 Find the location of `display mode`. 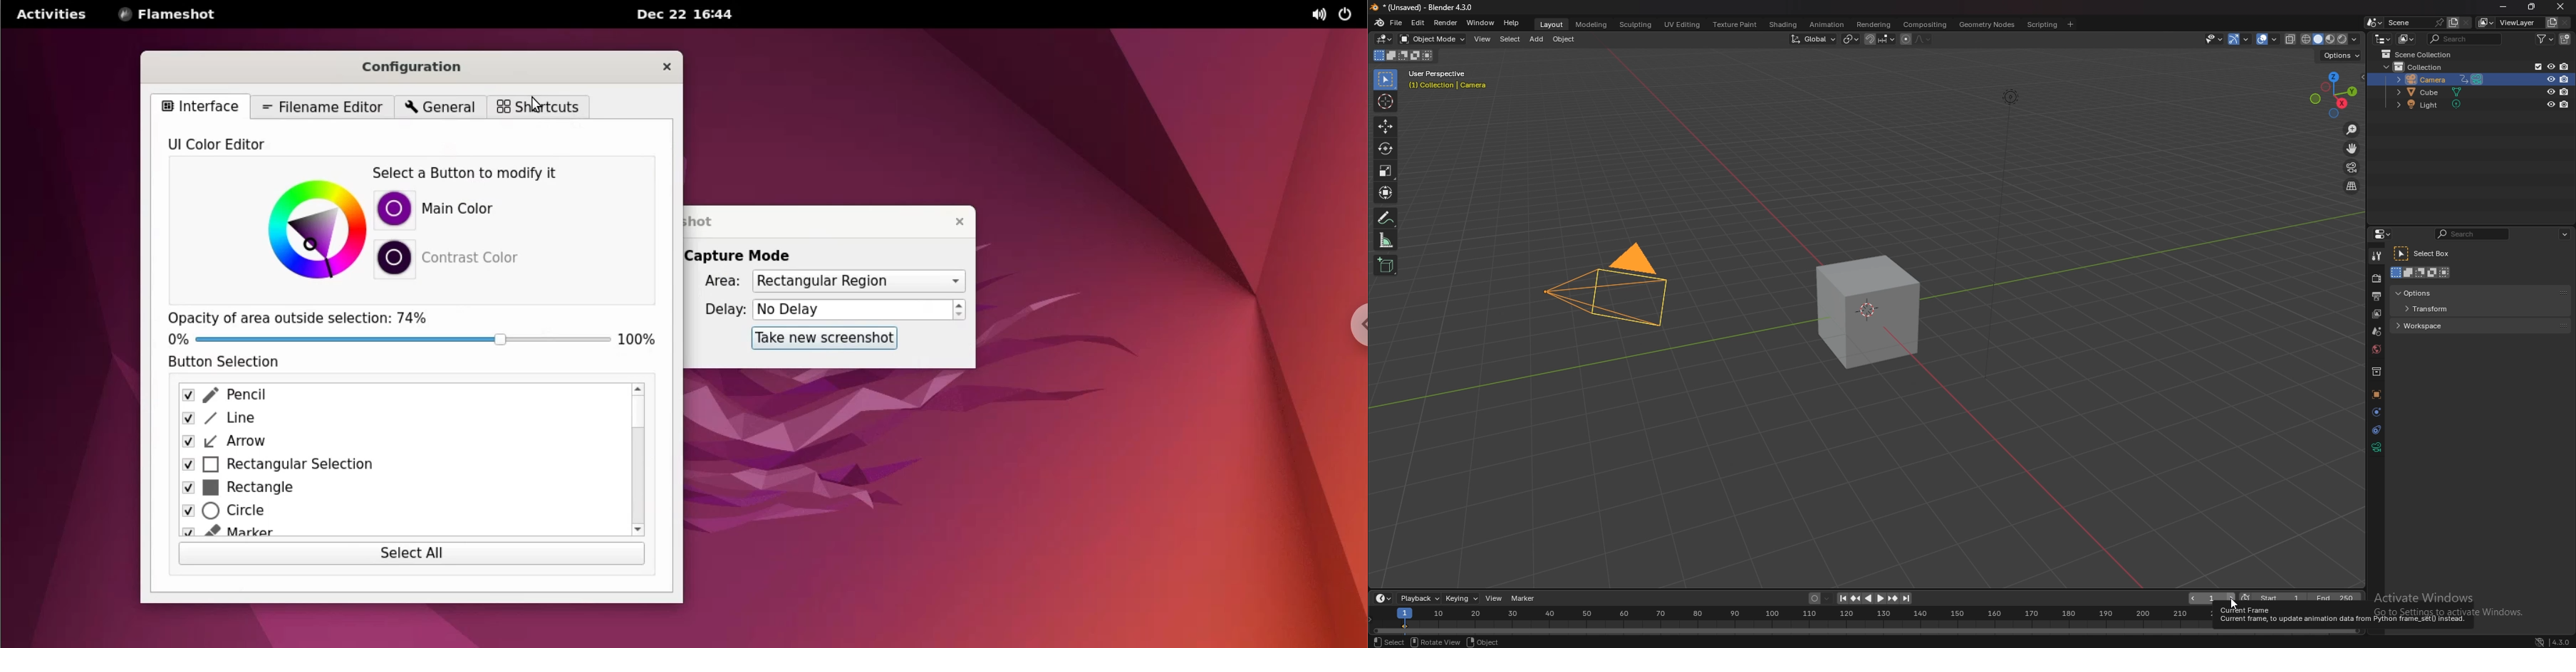

display mode is located at coordinates (2406, 39).